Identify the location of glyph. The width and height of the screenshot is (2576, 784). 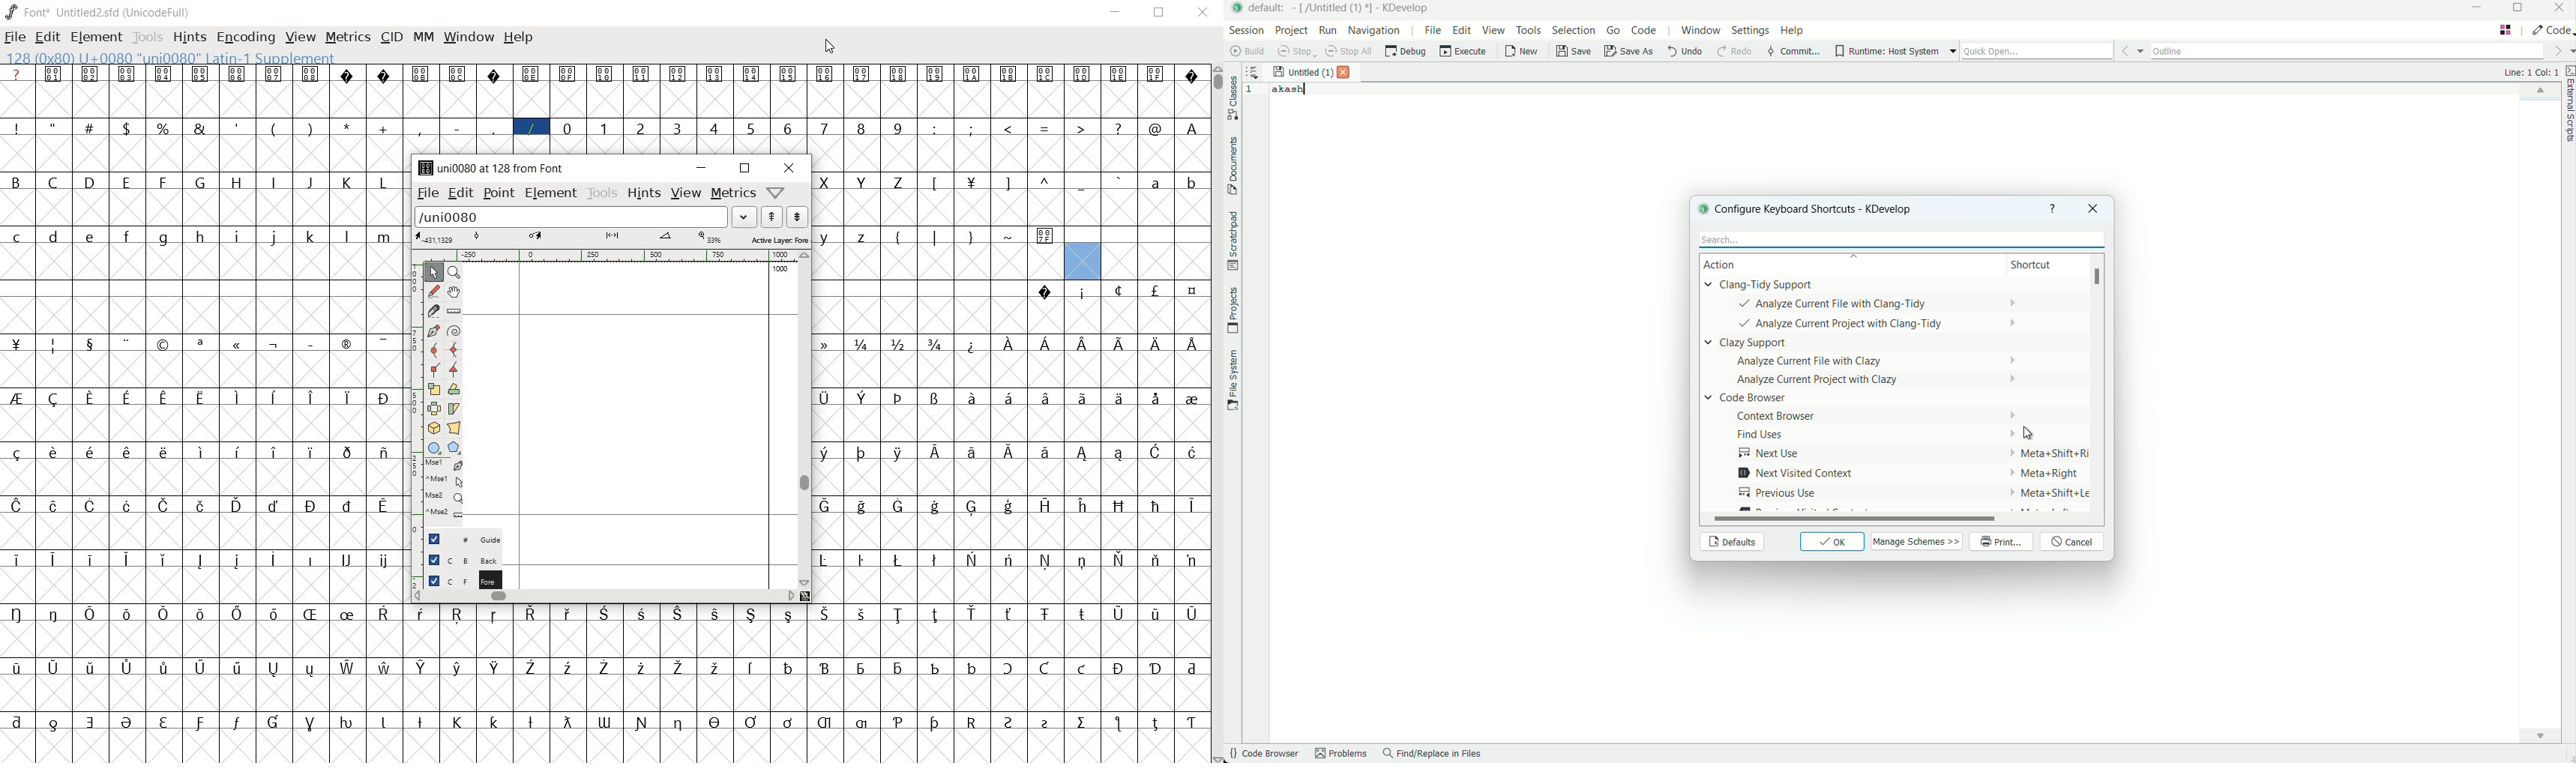
(935, 723).